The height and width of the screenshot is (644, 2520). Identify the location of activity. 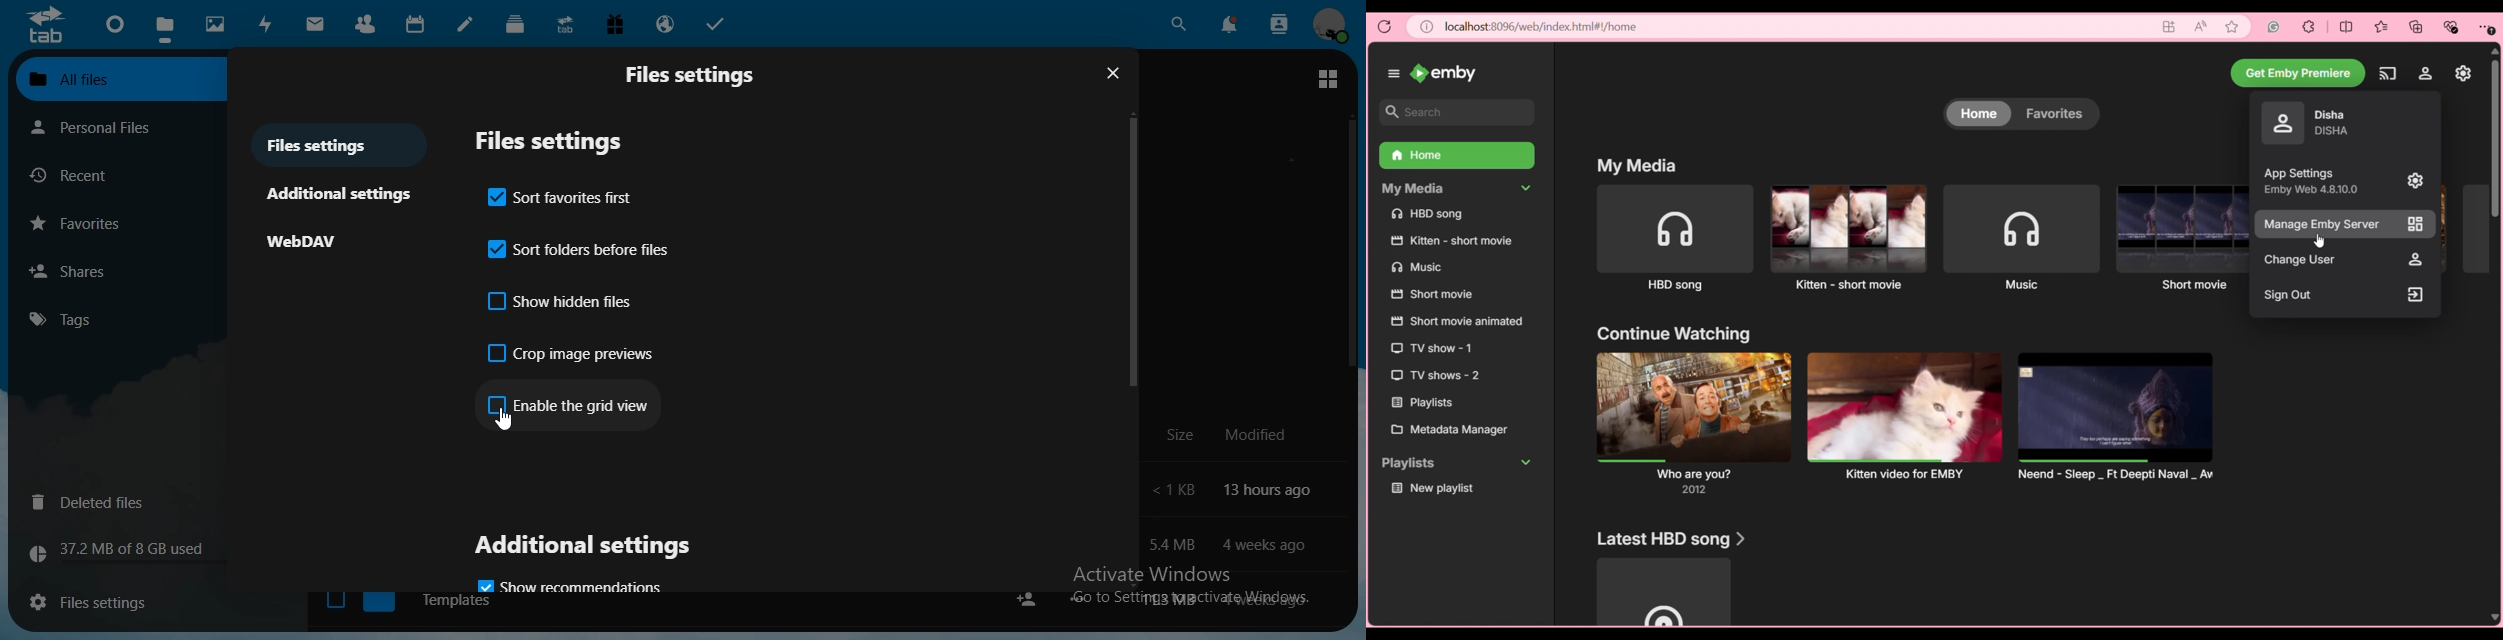
(264, 24).